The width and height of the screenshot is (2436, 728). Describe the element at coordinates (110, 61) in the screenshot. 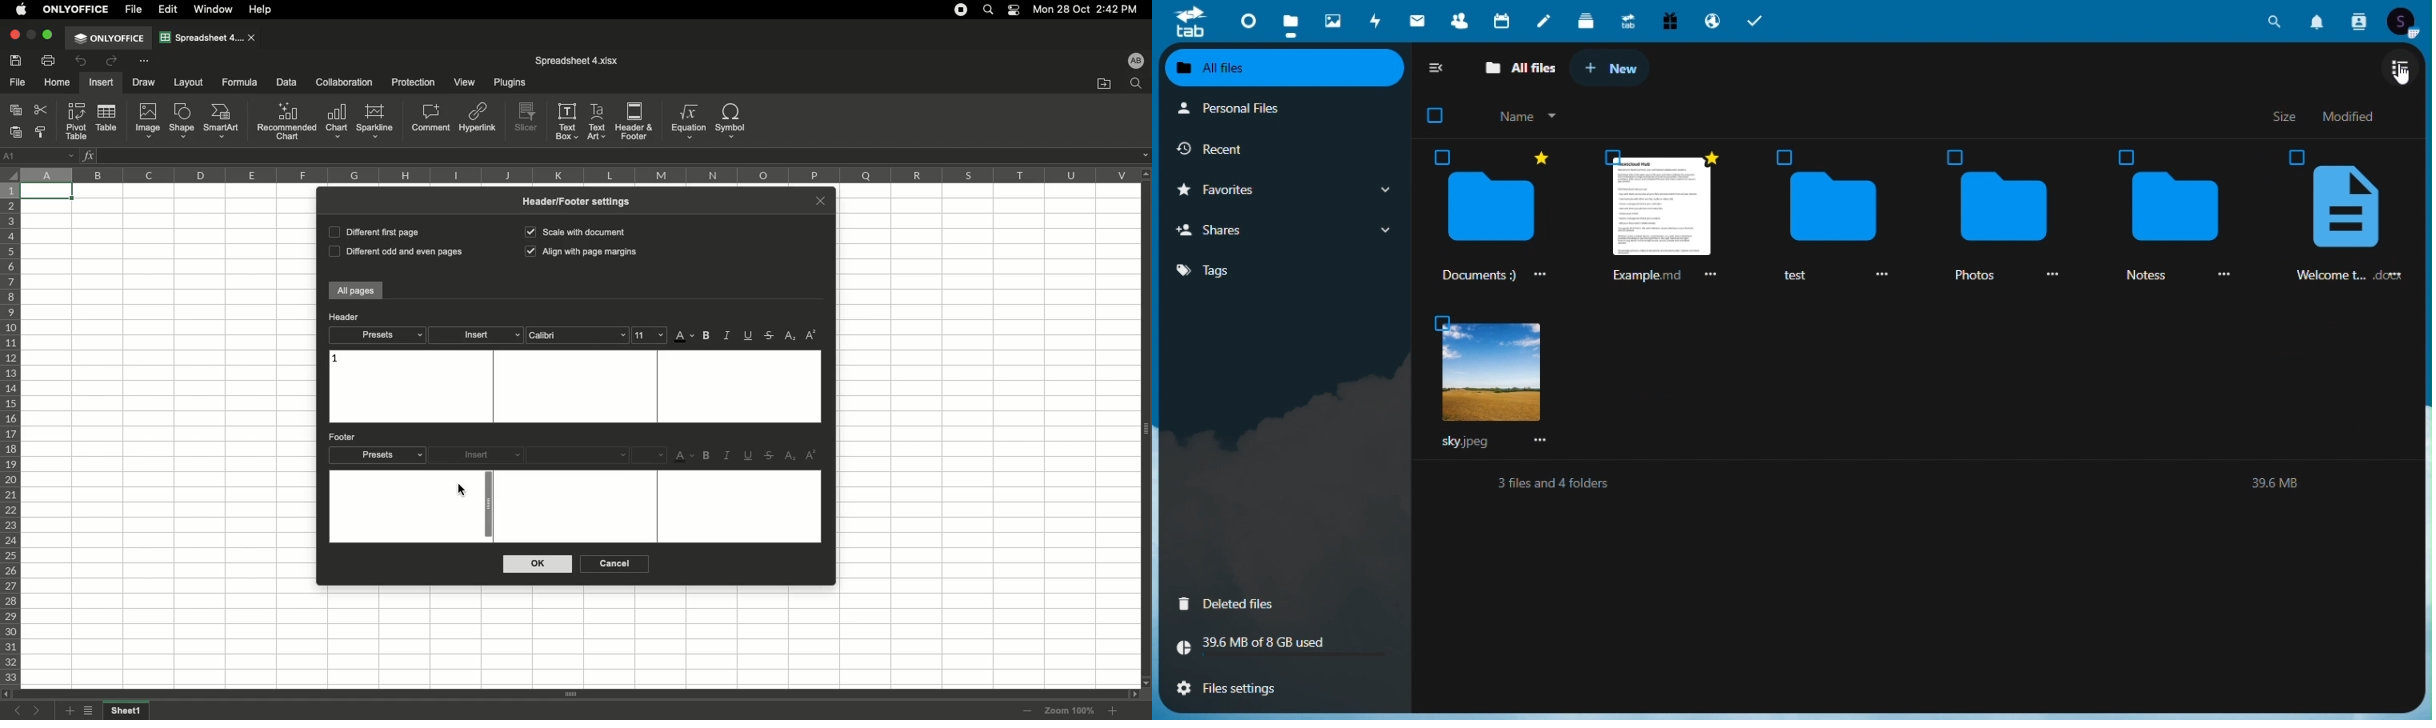

I see `Redo` at that location.